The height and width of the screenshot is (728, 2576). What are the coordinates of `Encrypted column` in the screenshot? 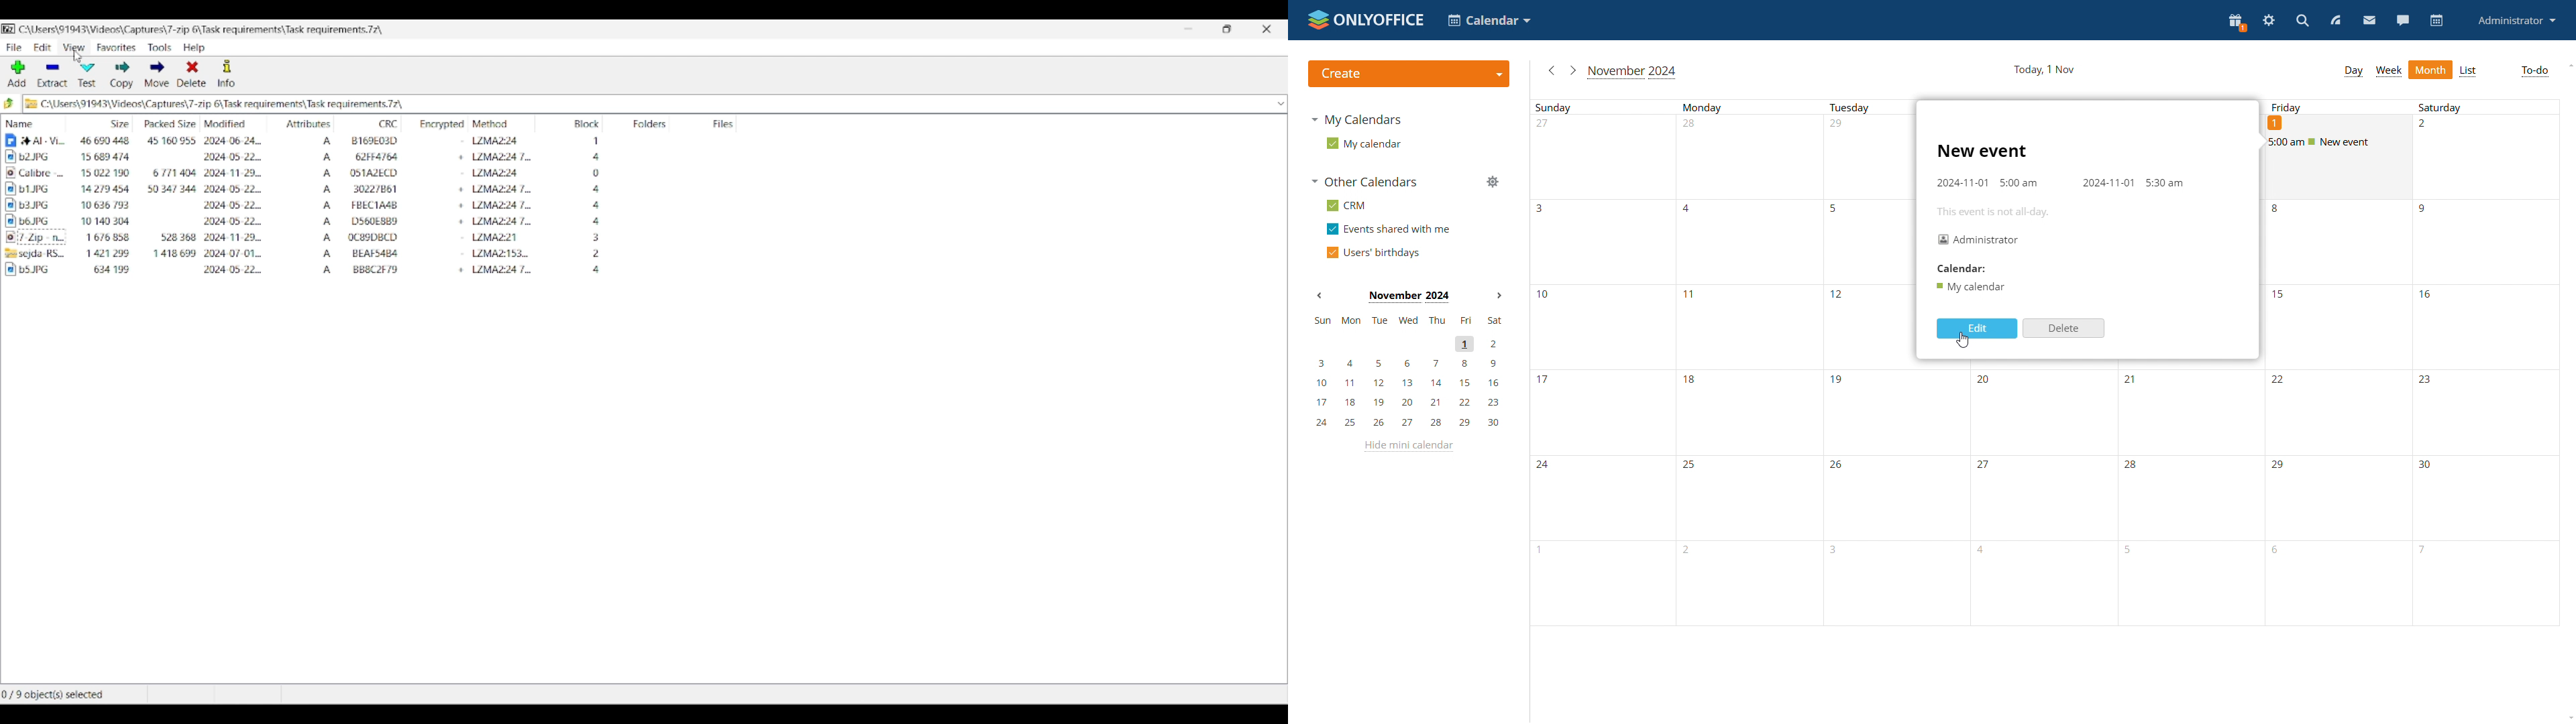 It's located at (437, 123).